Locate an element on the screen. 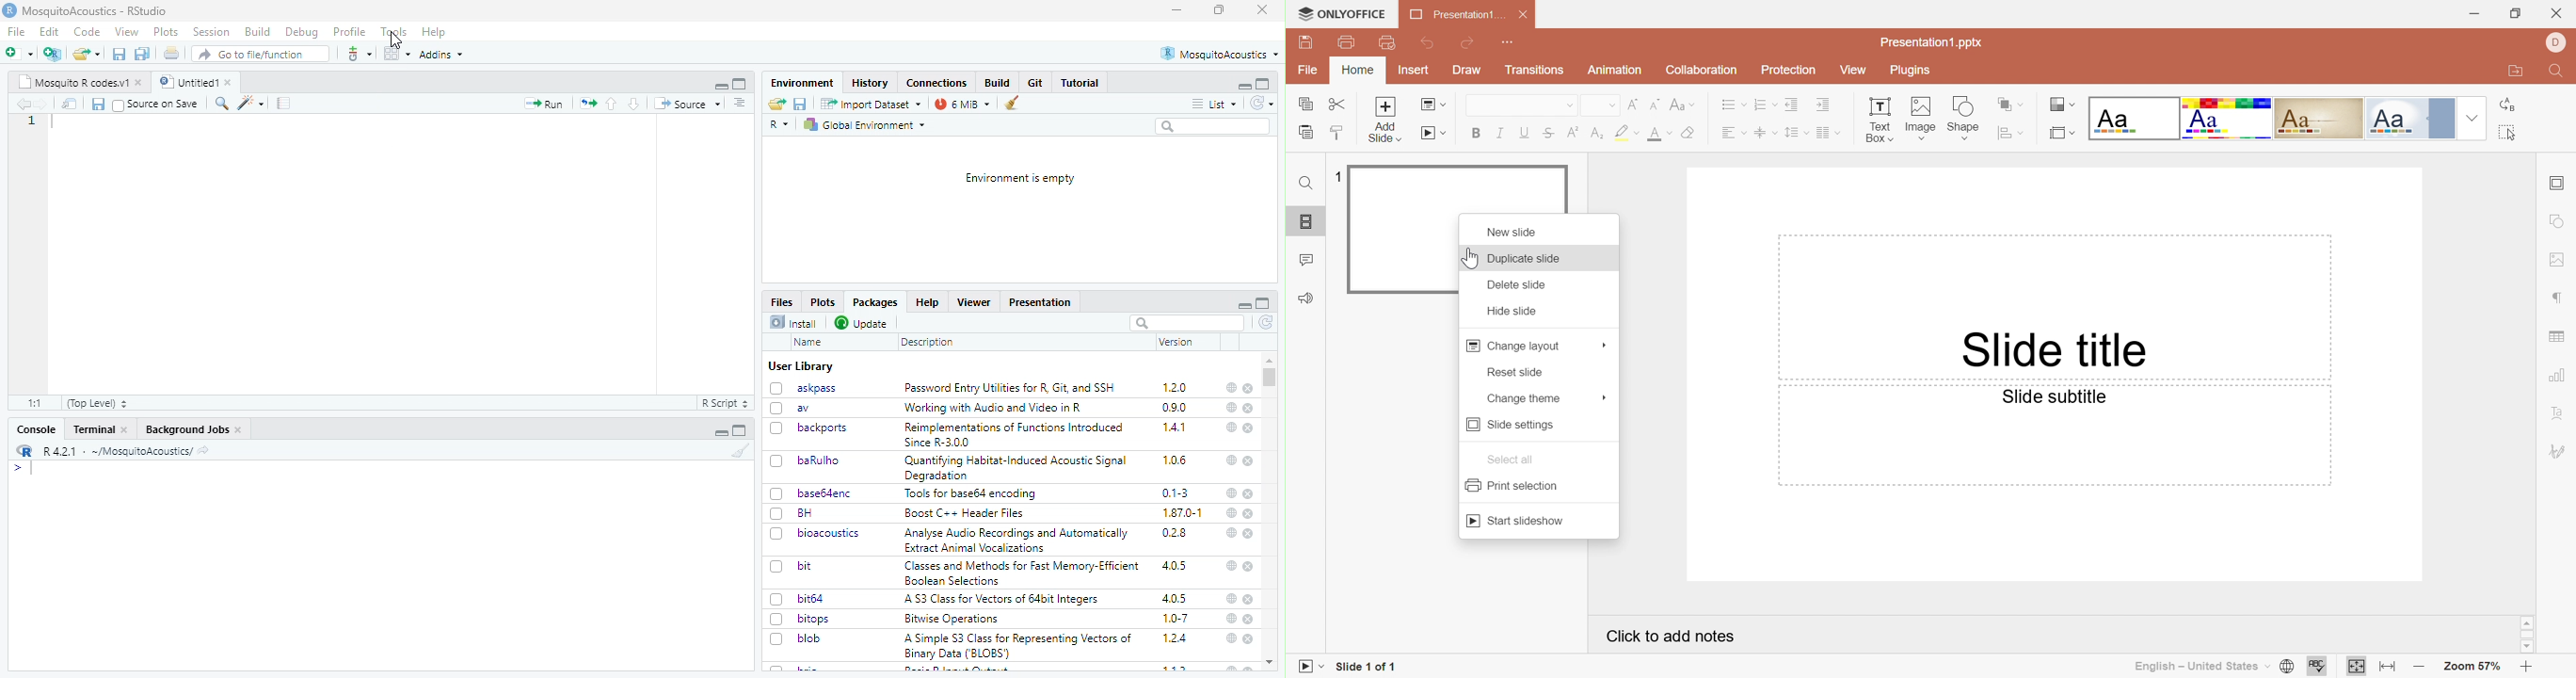  checkbox is located at coordinates (777, 620).